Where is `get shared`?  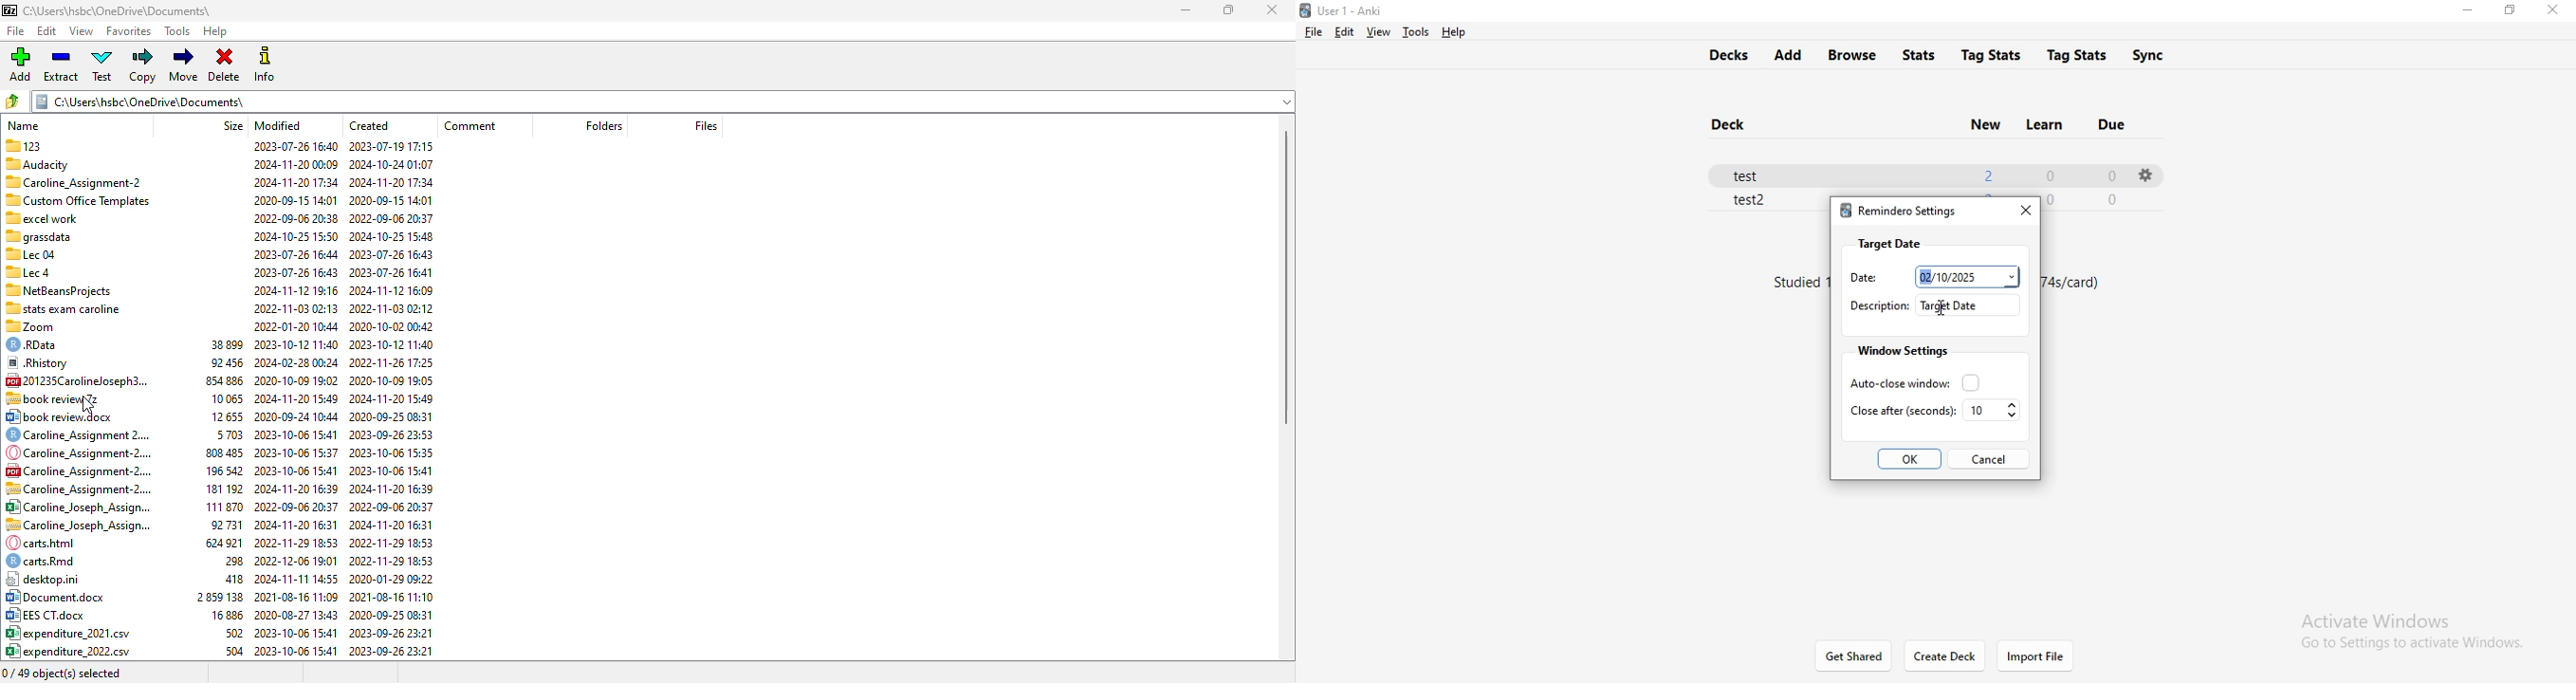 get shared is located at coordinates (1856, 657).